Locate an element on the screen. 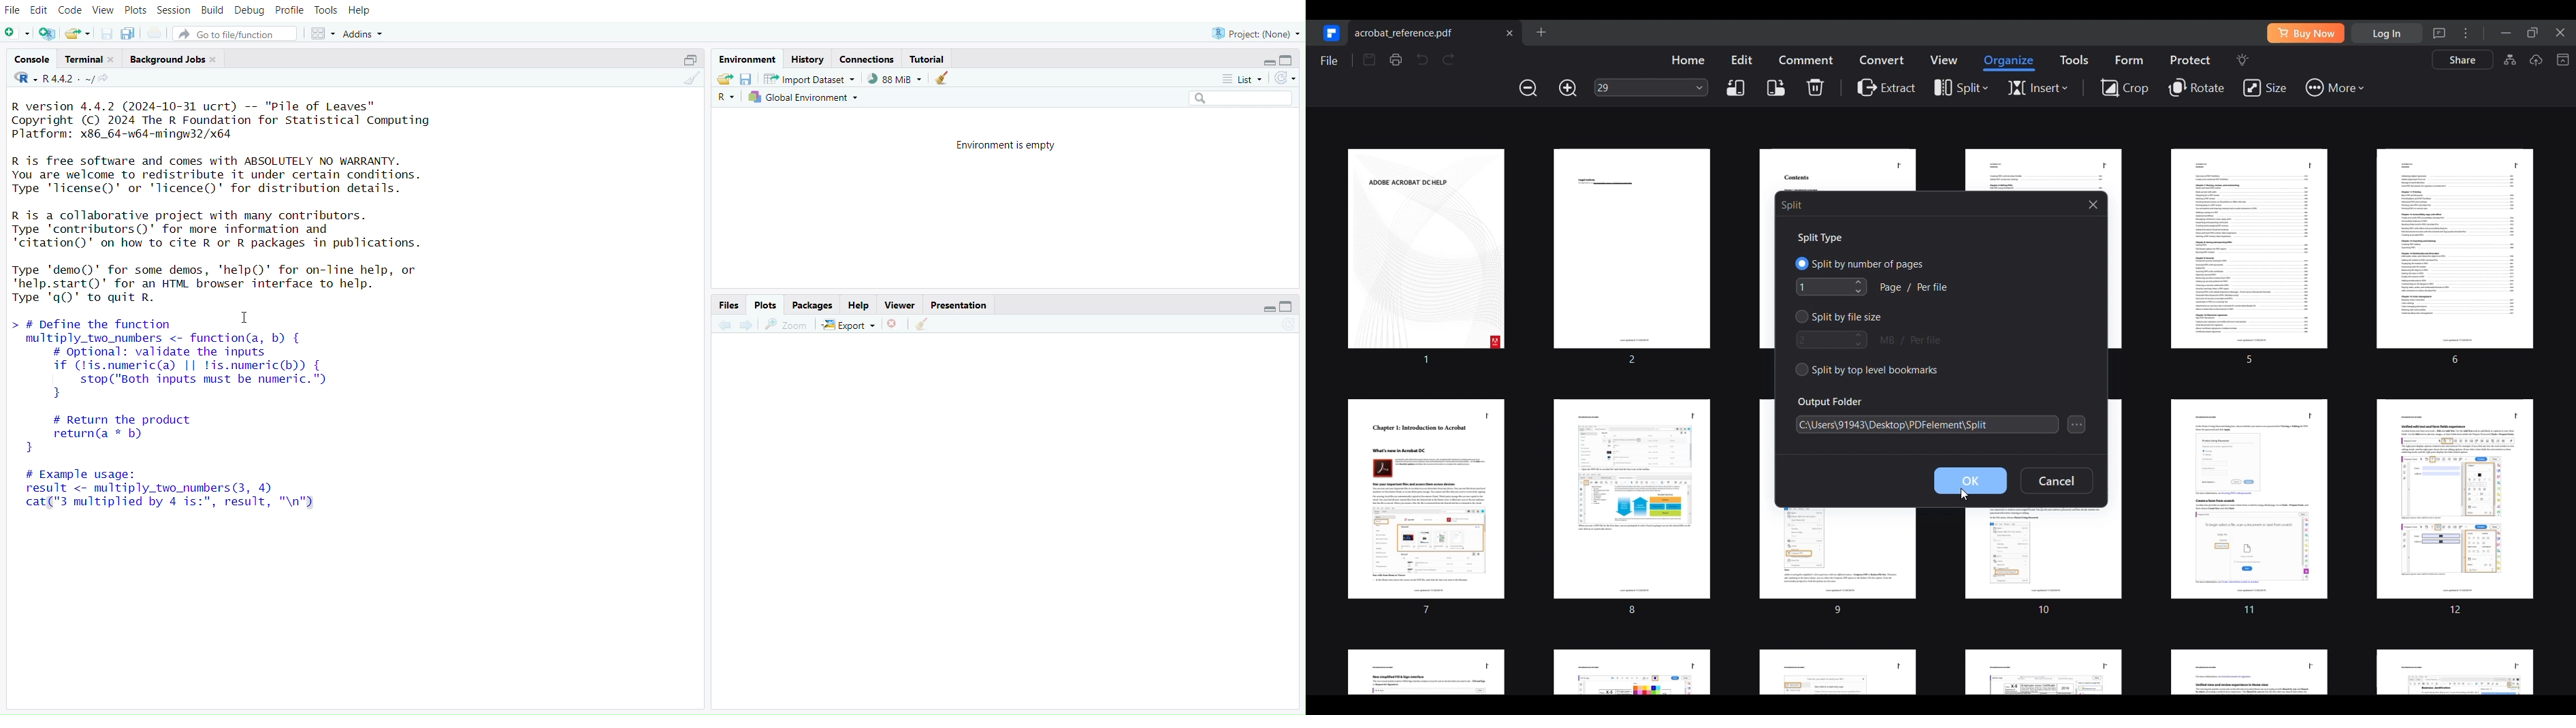 The width and height of the screenshot is (2576, 728). Environment is located at coordinates (746, 59).